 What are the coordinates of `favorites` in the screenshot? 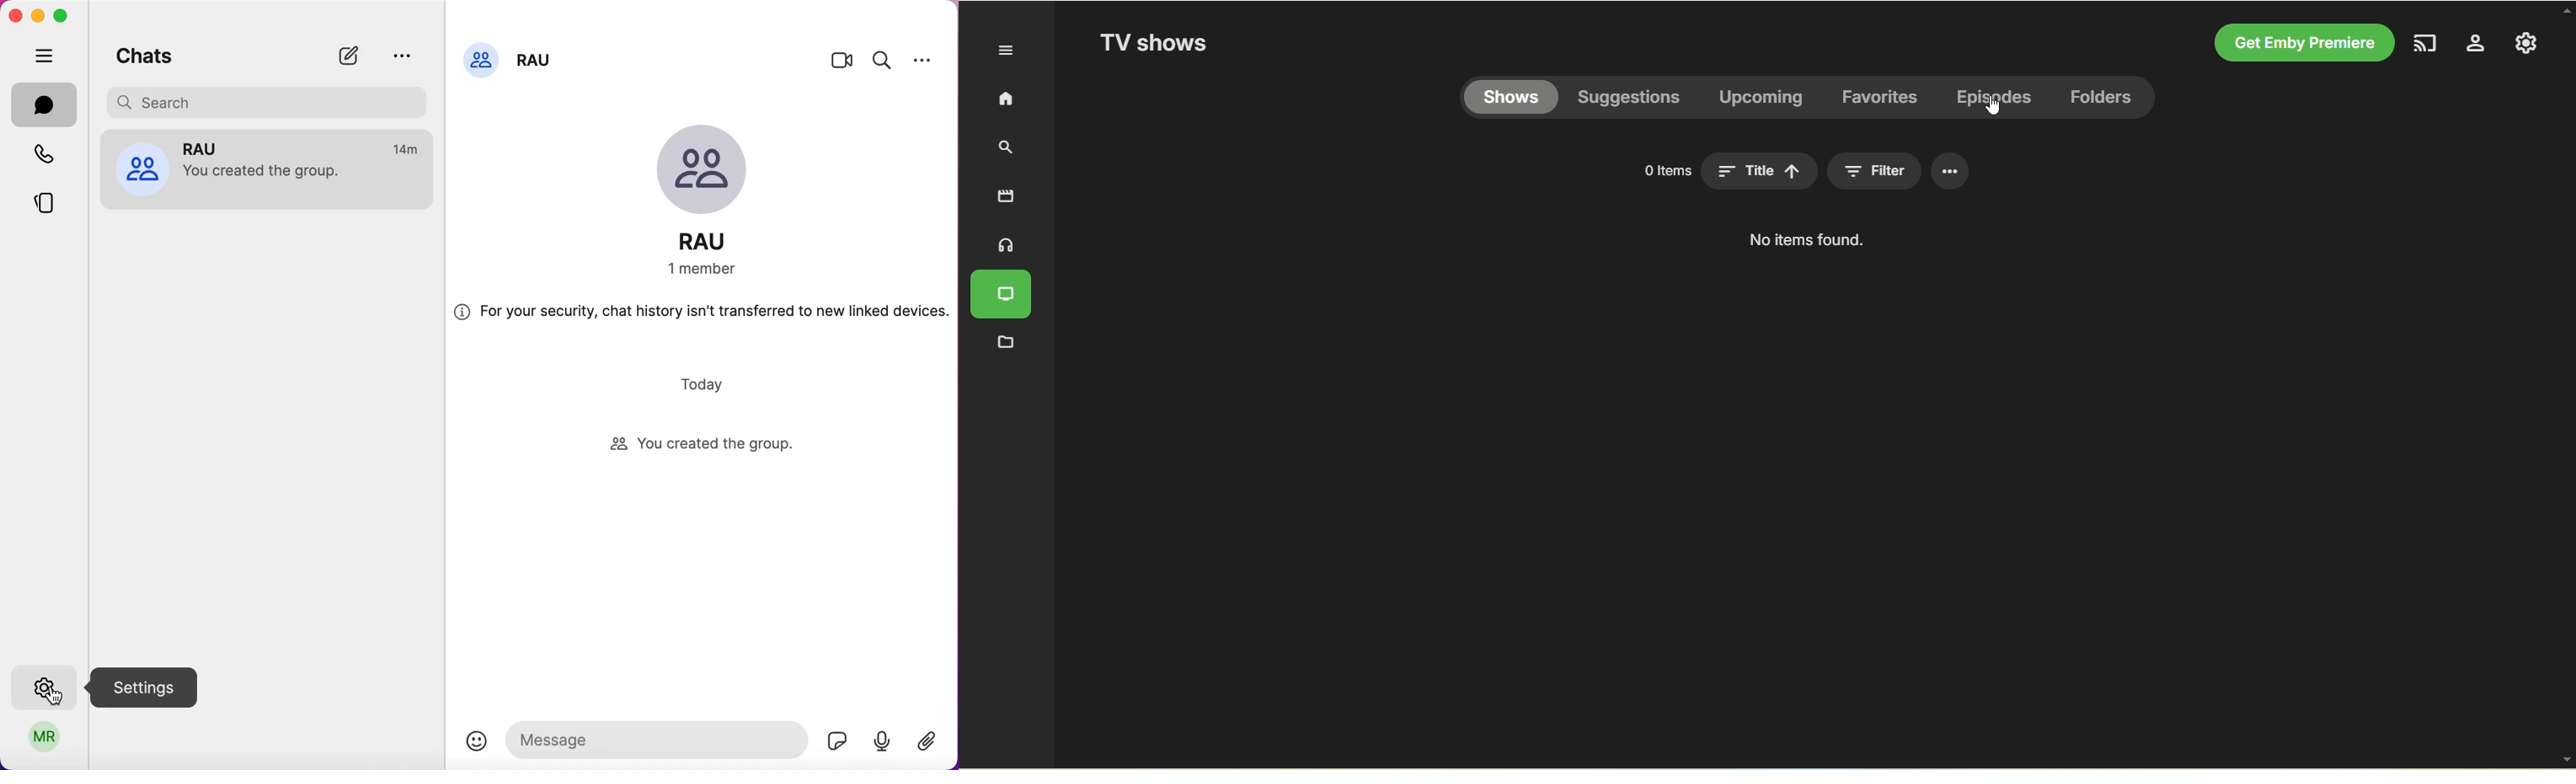 It's located at (1882, 99).